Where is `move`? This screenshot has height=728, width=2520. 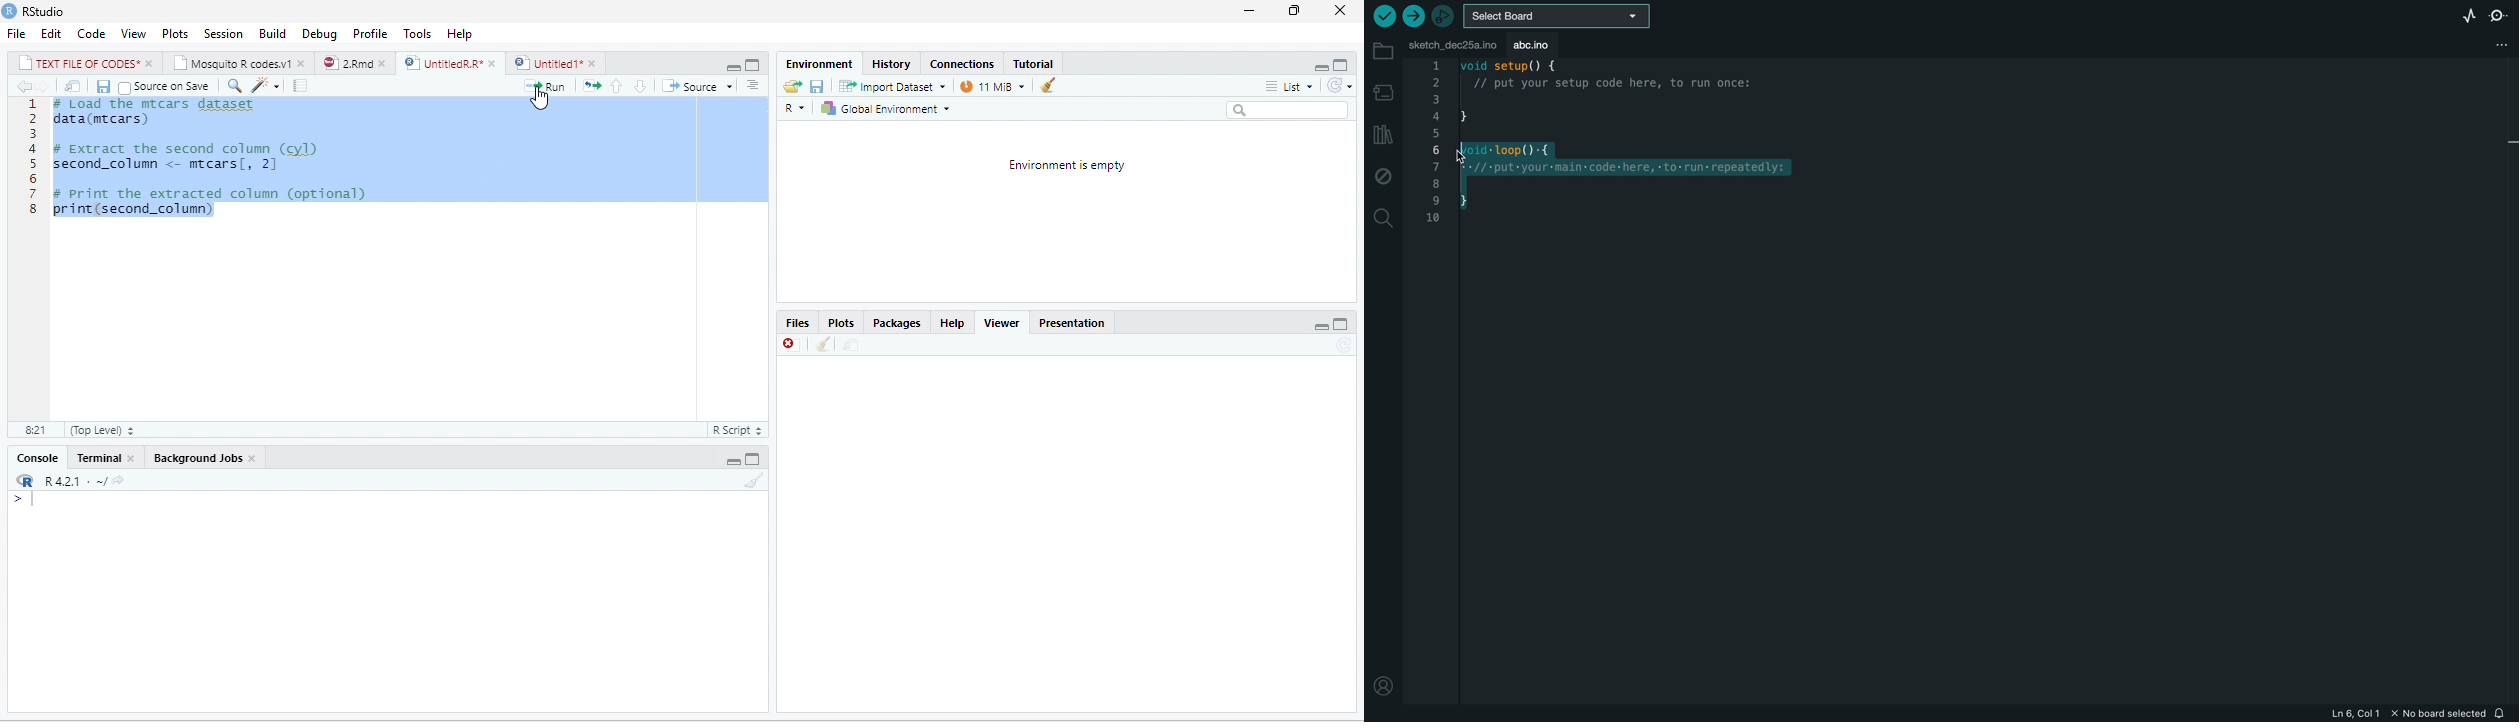
move is located at coordinates (73, 86).